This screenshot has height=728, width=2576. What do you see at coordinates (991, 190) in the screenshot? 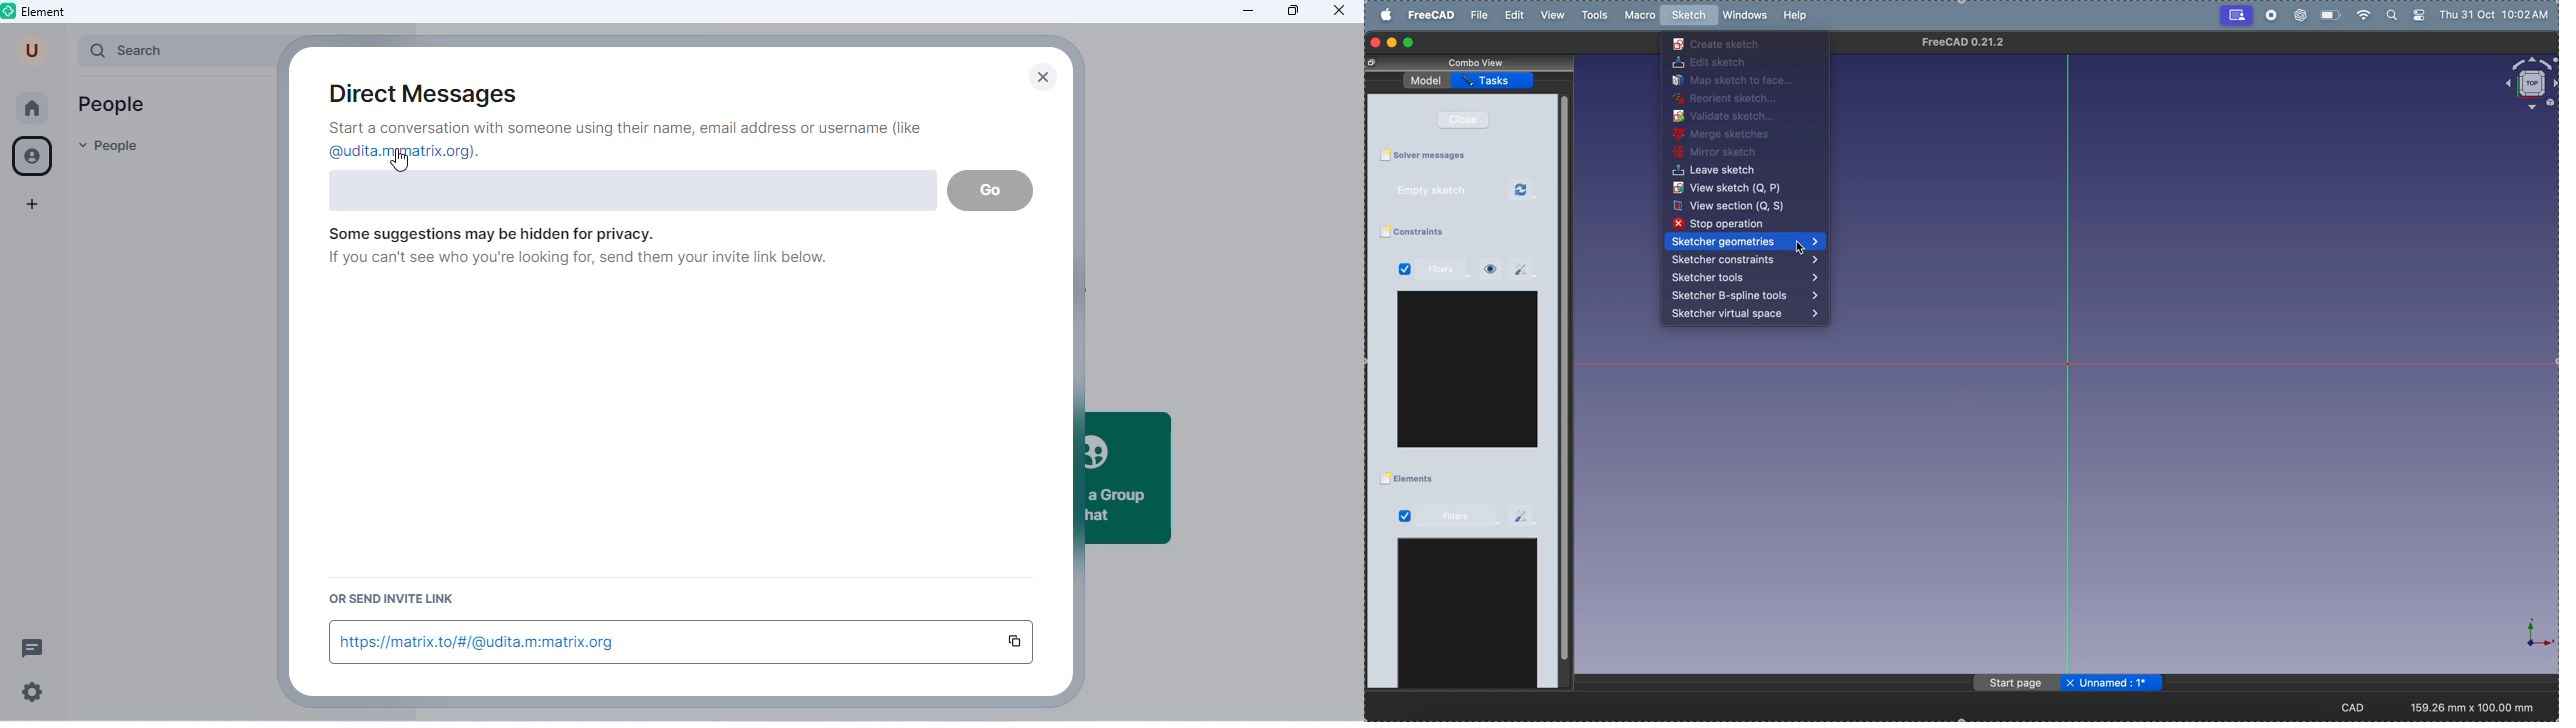
I see `go` at bounding box center [991, 190].